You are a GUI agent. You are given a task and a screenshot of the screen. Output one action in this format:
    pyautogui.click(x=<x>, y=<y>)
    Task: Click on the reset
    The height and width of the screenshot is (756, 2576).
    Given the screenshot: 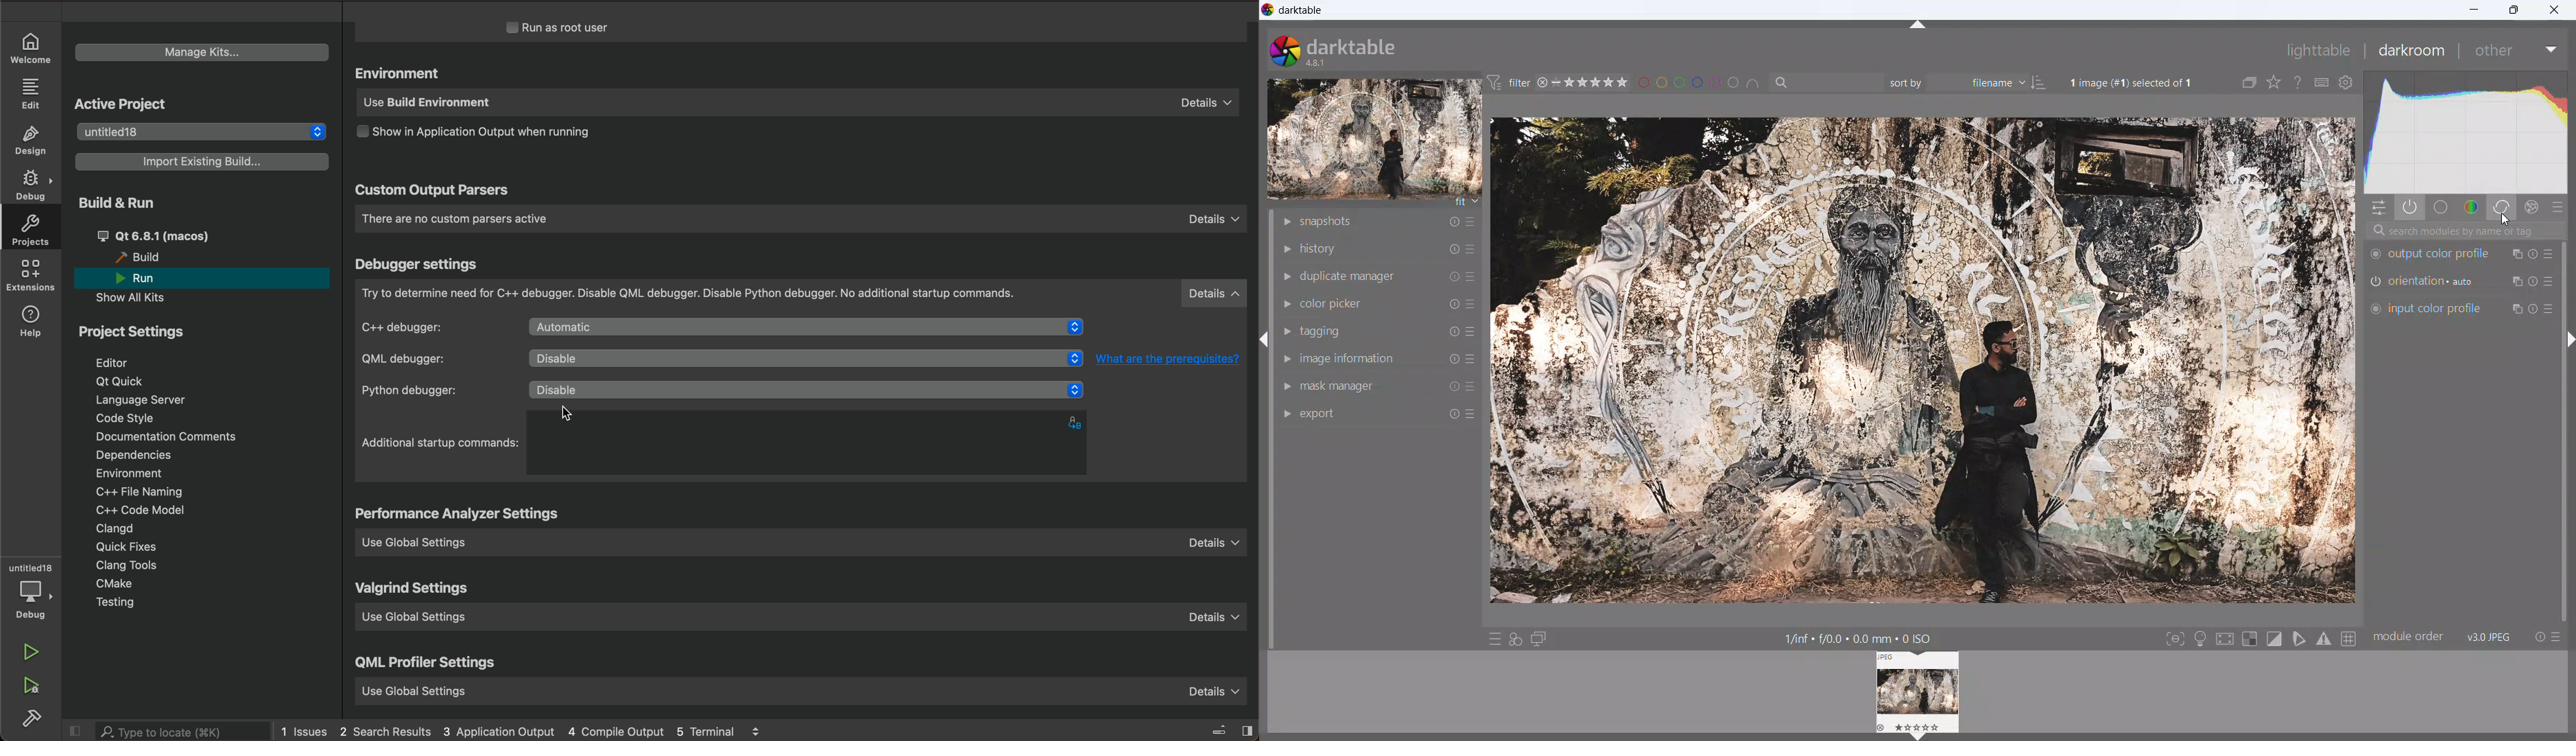 What is the action you would take?
    pyautogui.click(x=1454, y=249)
    